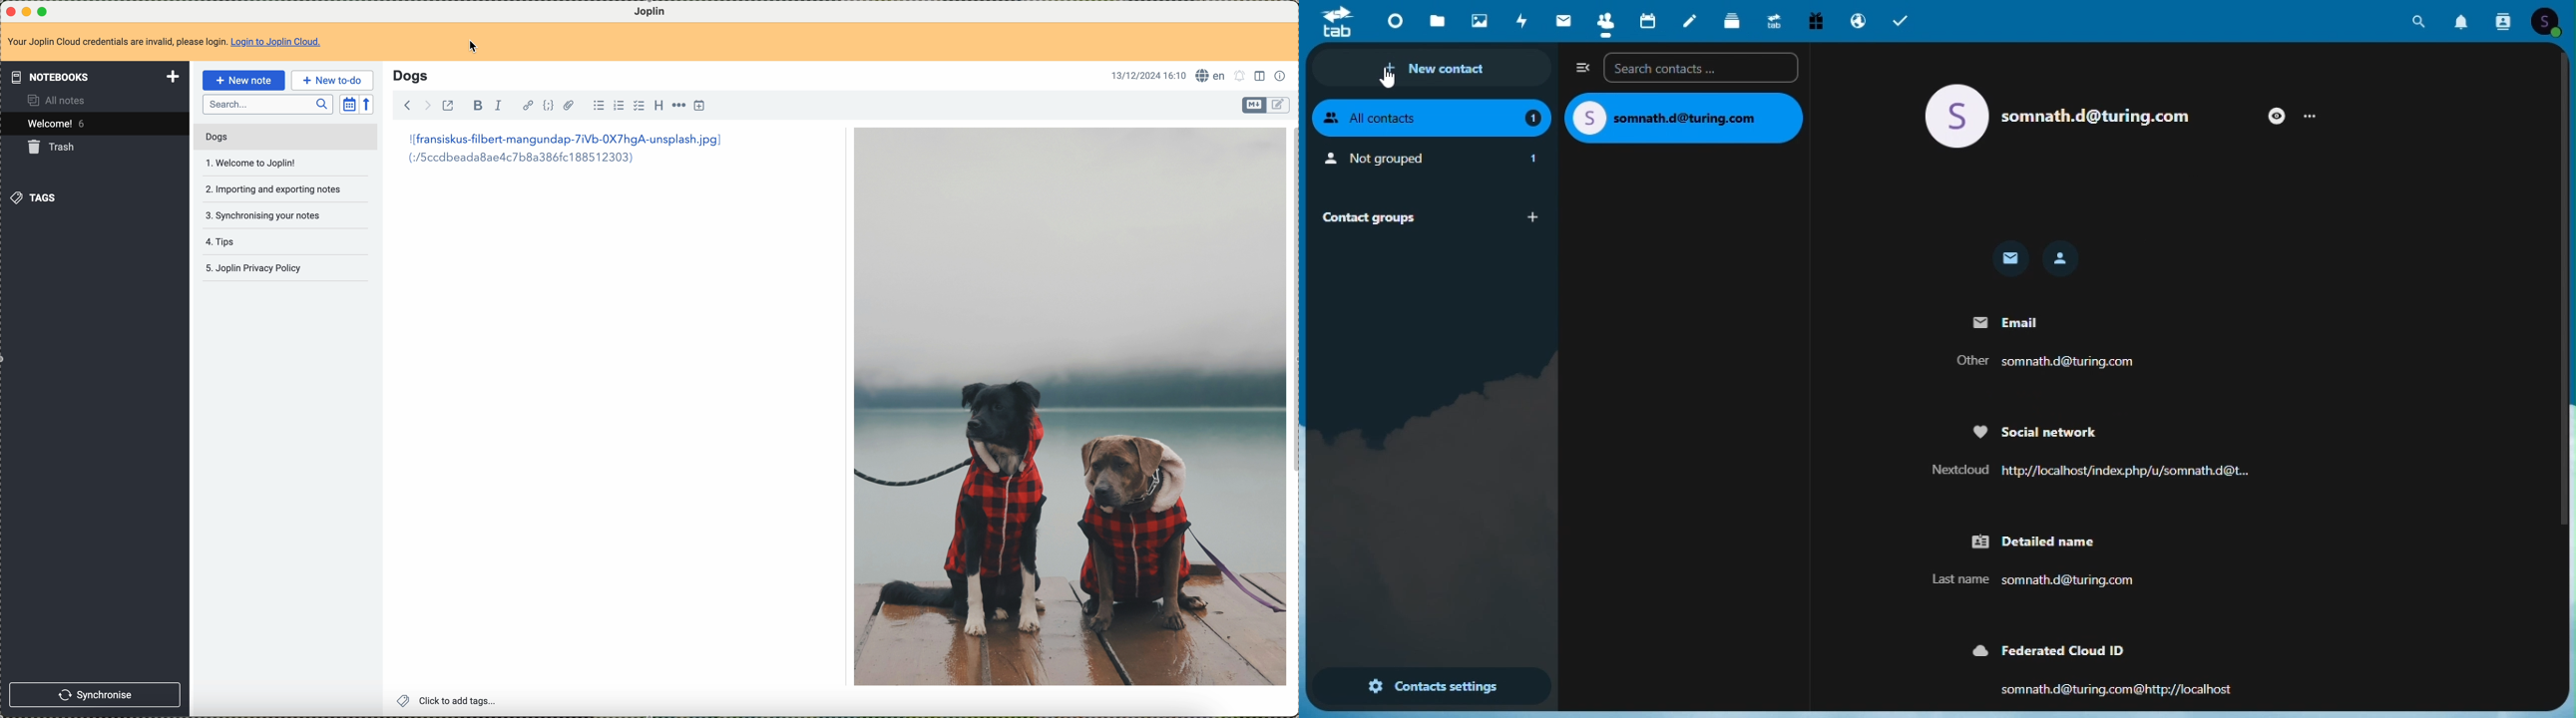 The height and width of the screenshot is (728, 2576). Describe the element at coordinates (637, 105) in the screenshot. I see `checkbox` at that location.